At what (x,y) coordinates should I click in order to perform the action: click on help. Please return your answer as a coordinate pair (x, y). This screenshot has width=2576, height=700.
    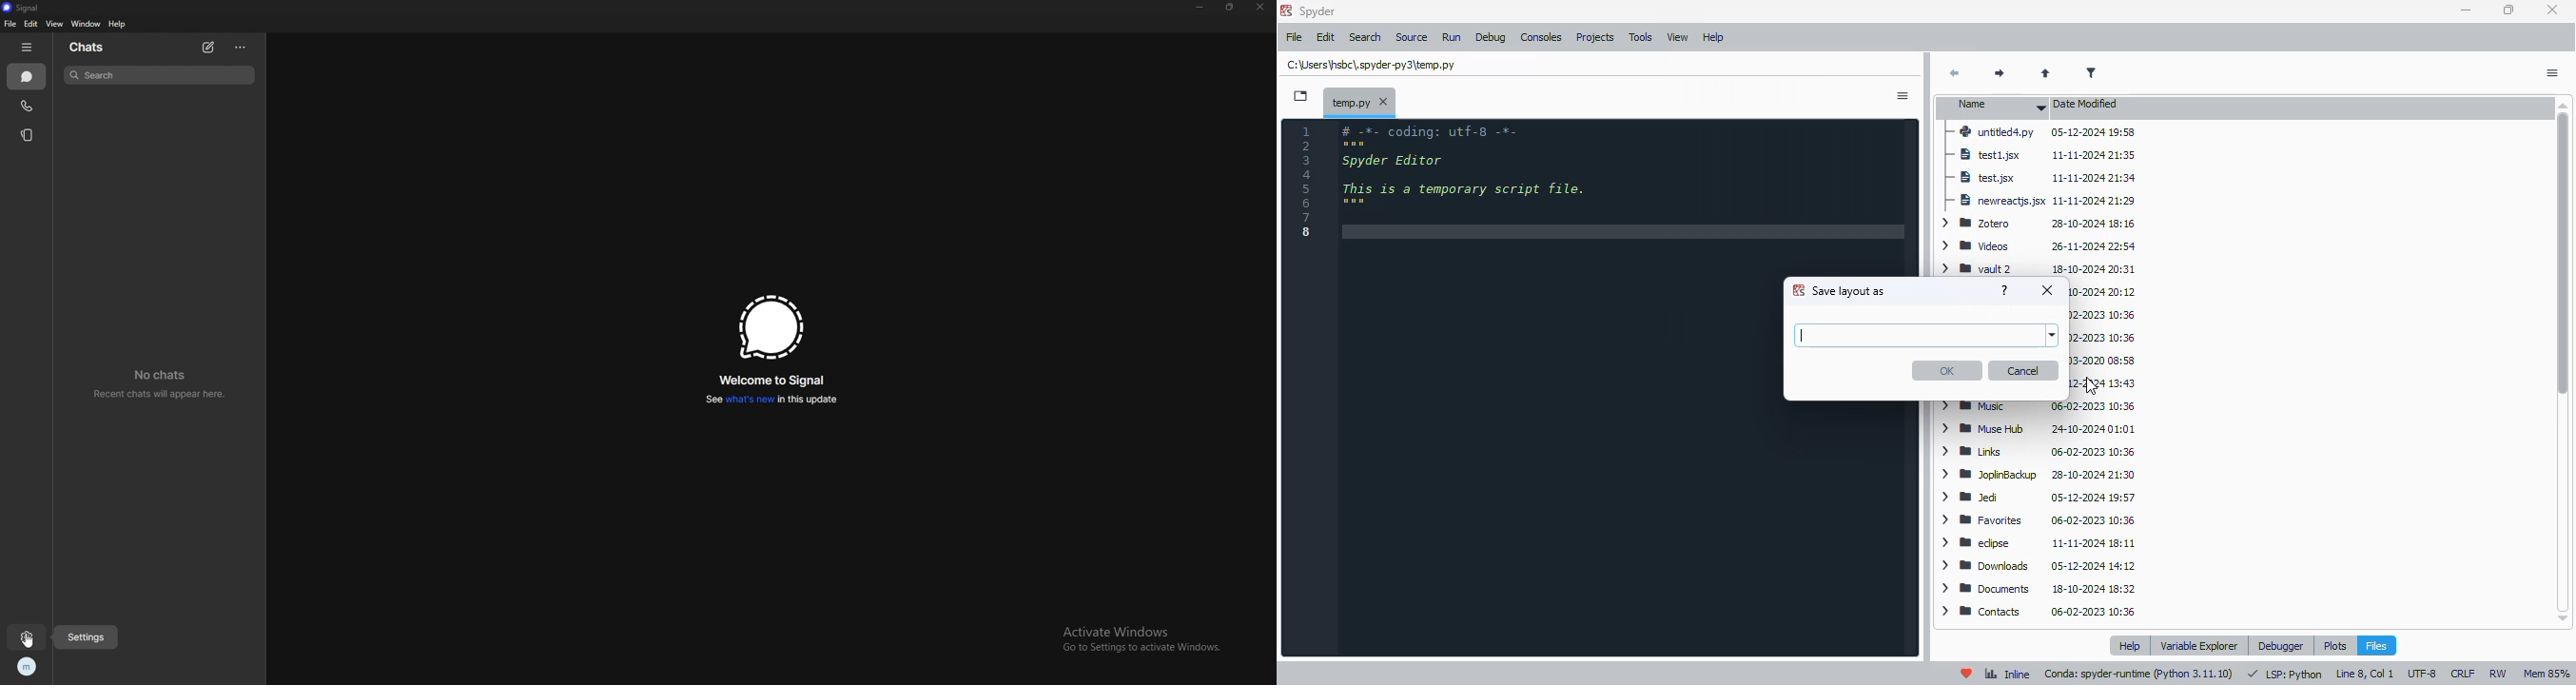
    Looking at the image, I should click on (1715, 37).